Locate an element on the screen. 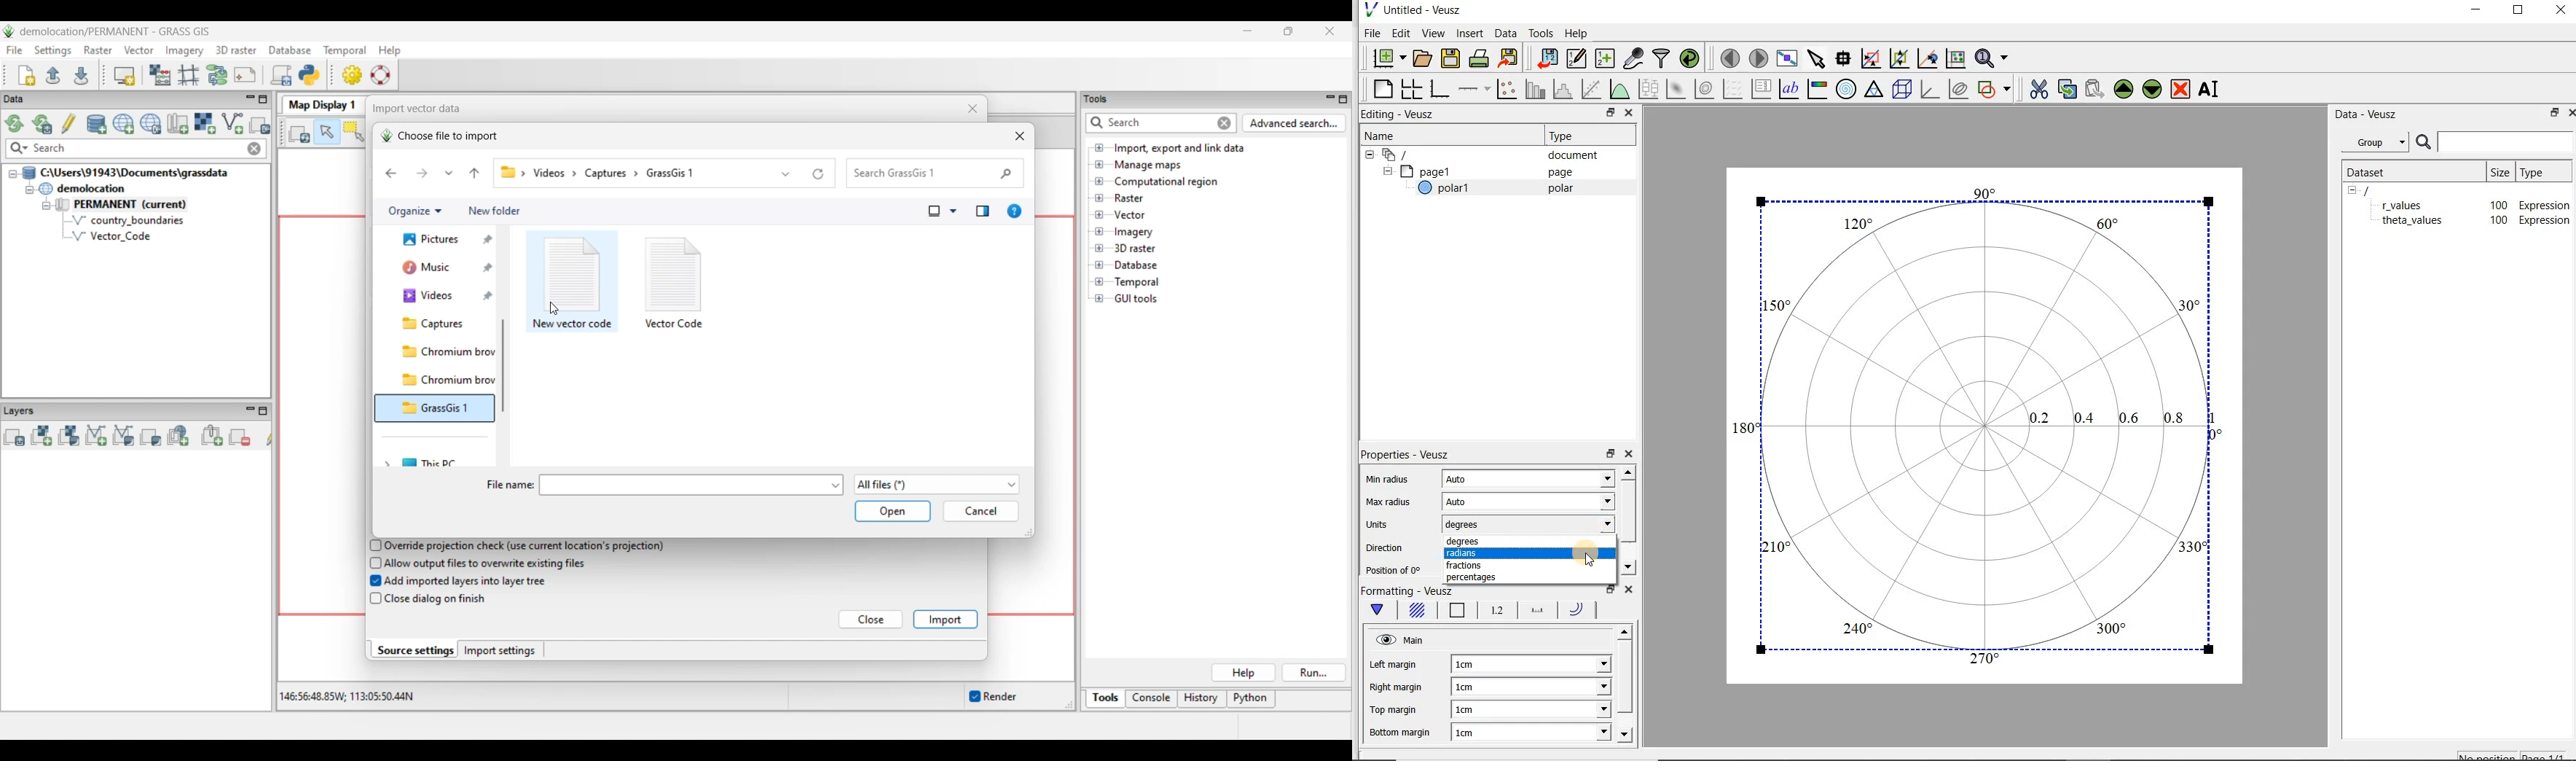 The height and width of the screenshot is (784, 2576). click to zoom out of graph axes is located at coordinates (1900, 59).